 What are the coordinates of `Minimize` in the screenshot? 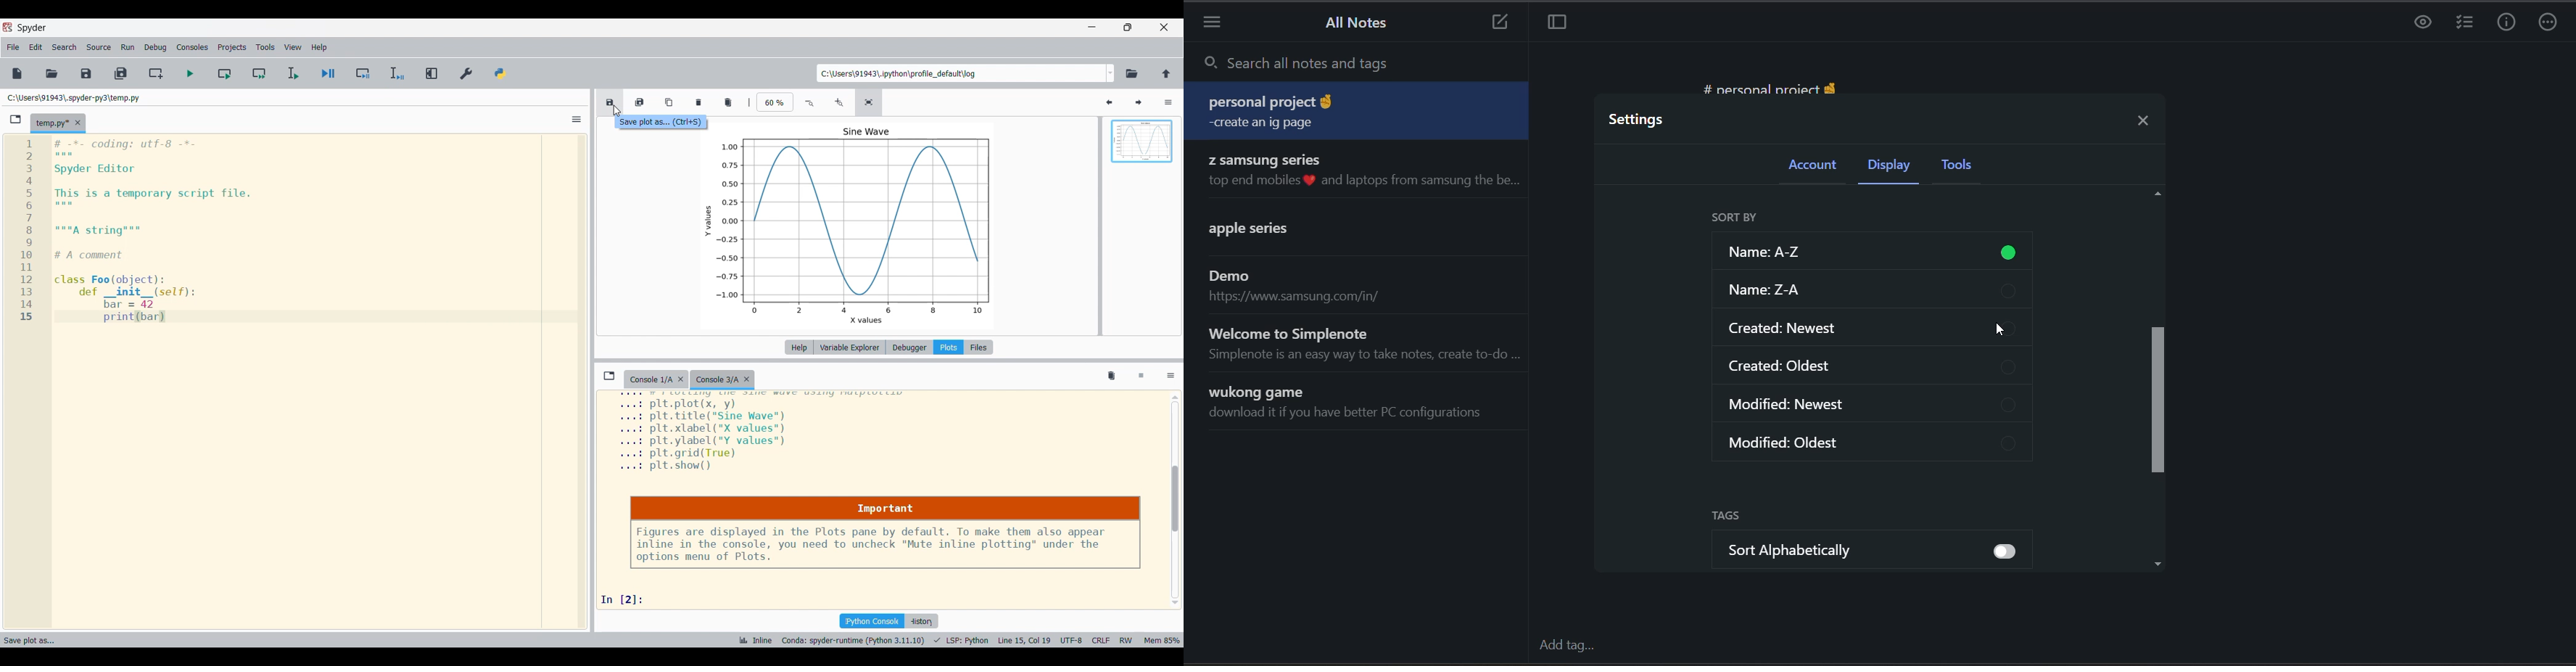 It's located at (1094, 27).